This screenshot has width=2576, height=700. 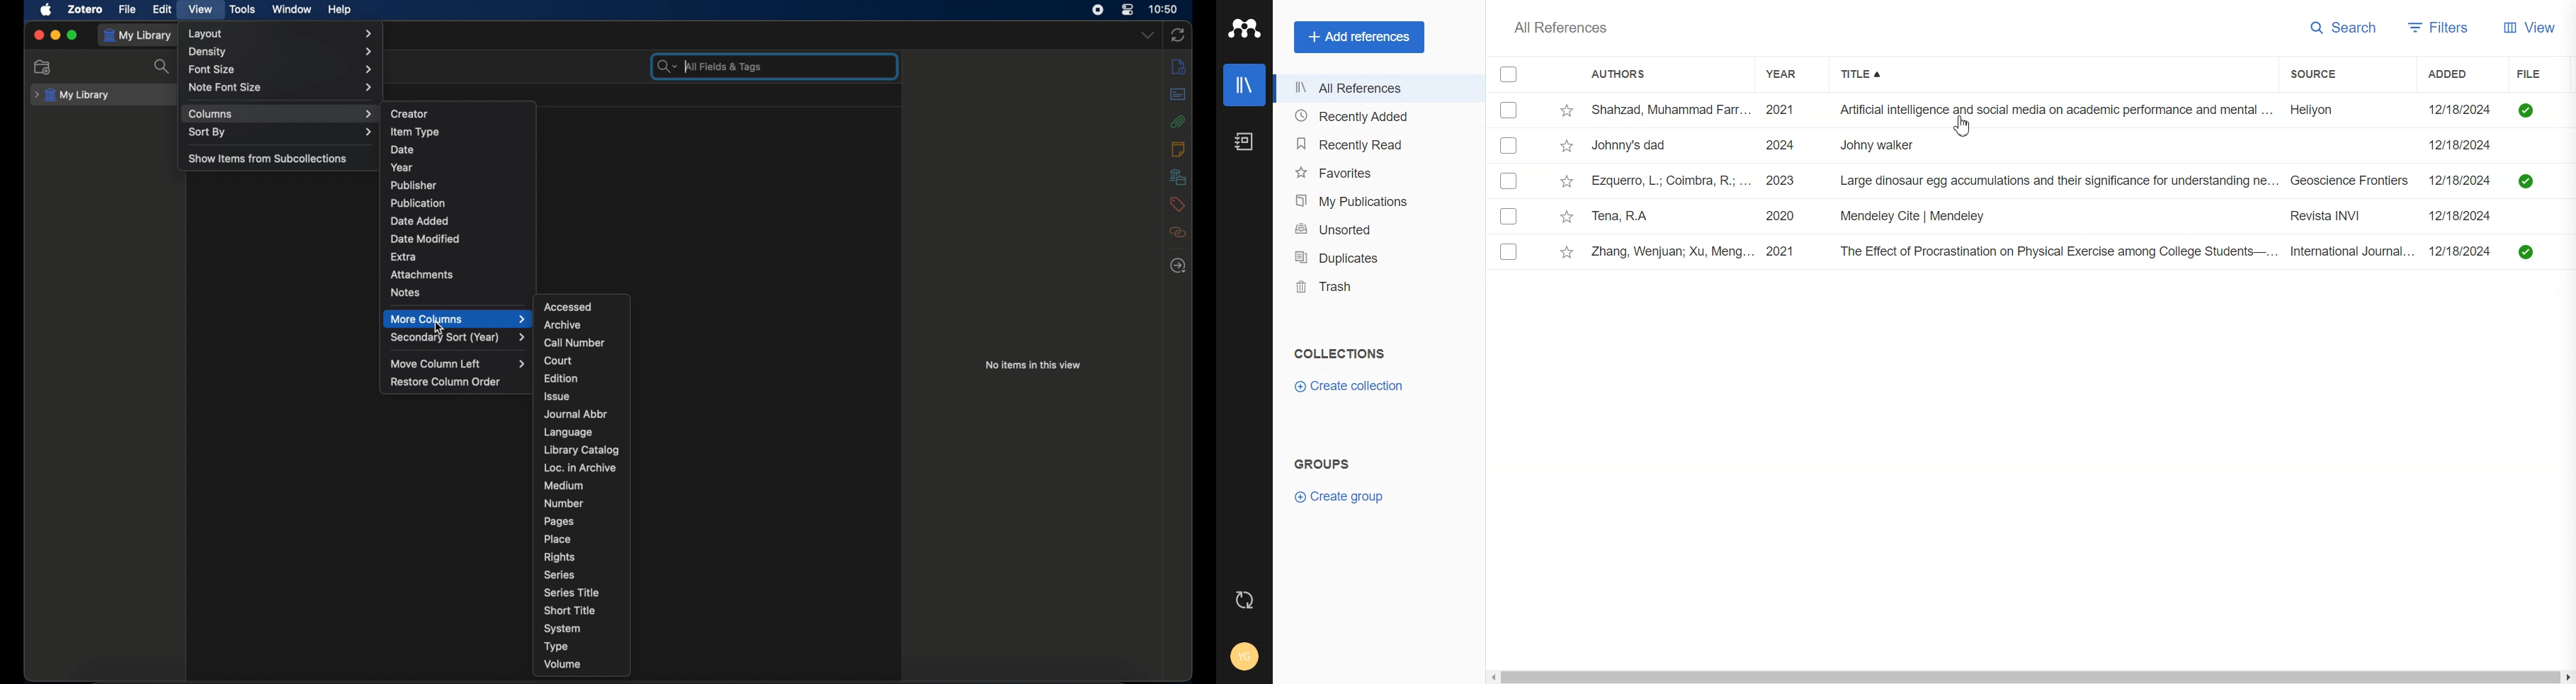 What do you see at coordinates (1179, 149) in the screenshot?
I see `notes` at bounding box center [1179, 149].